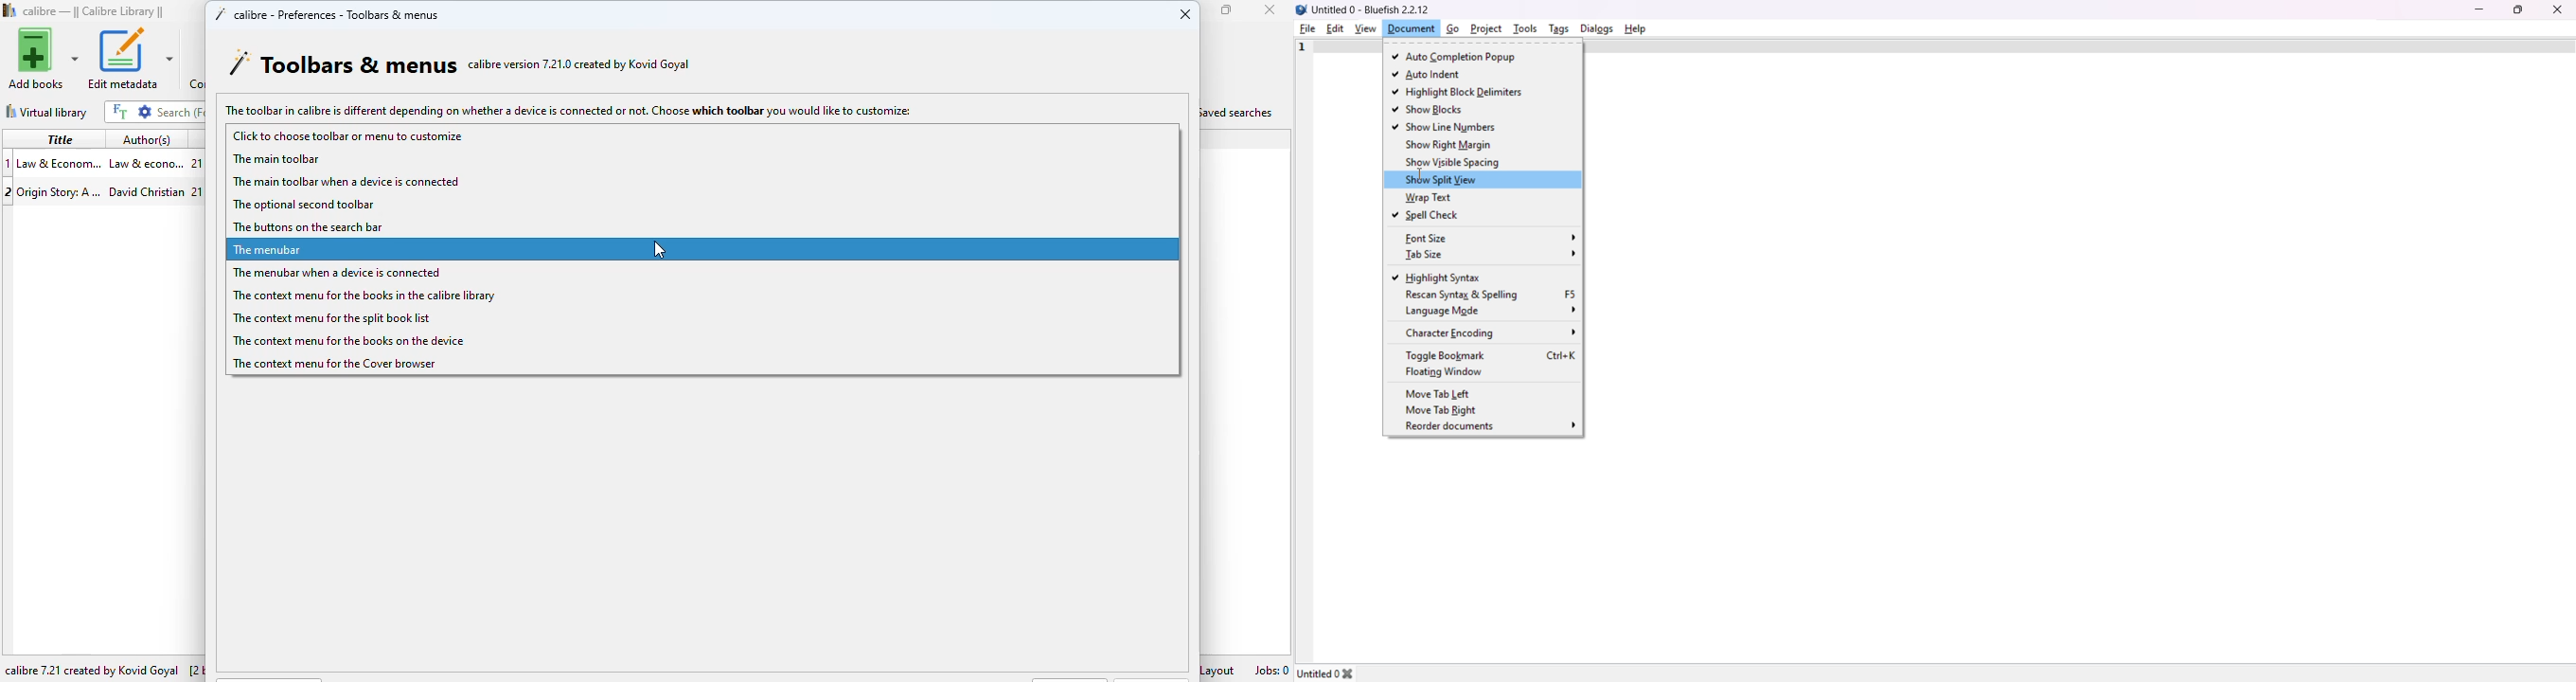 The height and width of the screenshot is (700, 2576). Describe the element at coordinates (1451, 28) in the screenshot. I see `go` at that location.